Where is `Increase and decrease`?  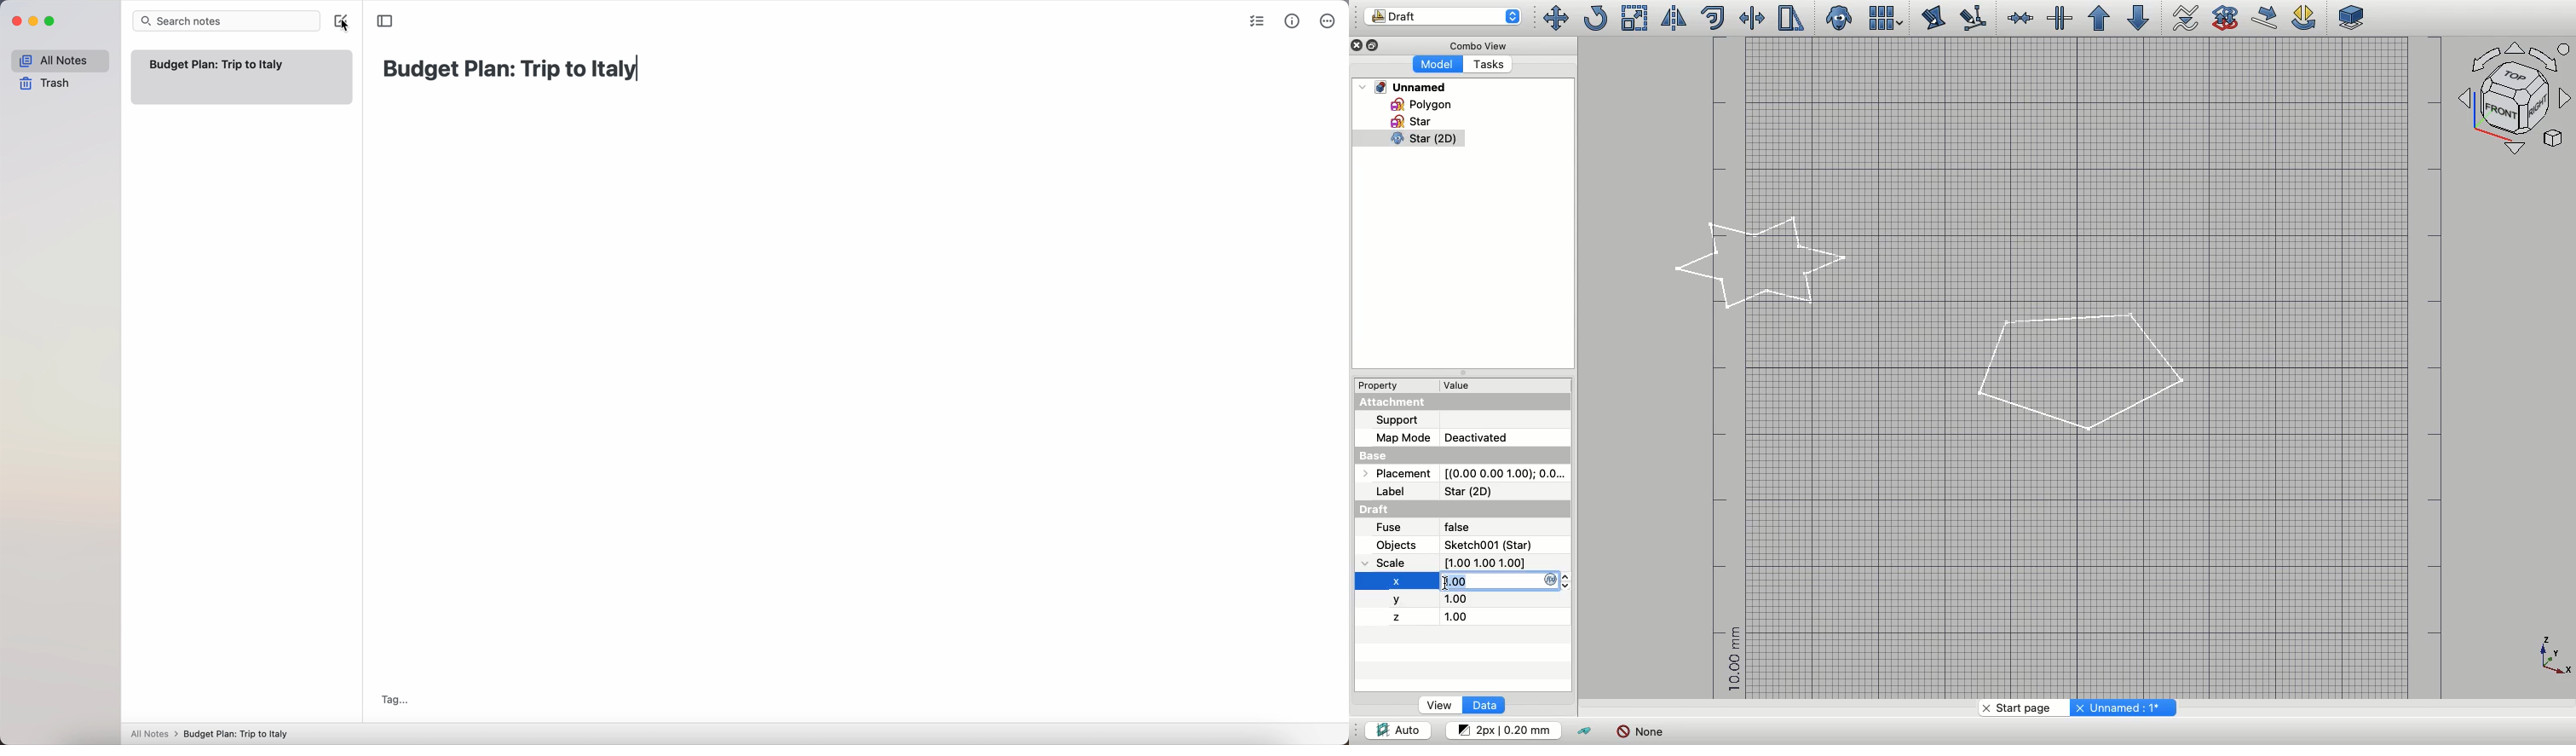
Increase and decrease is located at coordinates (1570, 581).